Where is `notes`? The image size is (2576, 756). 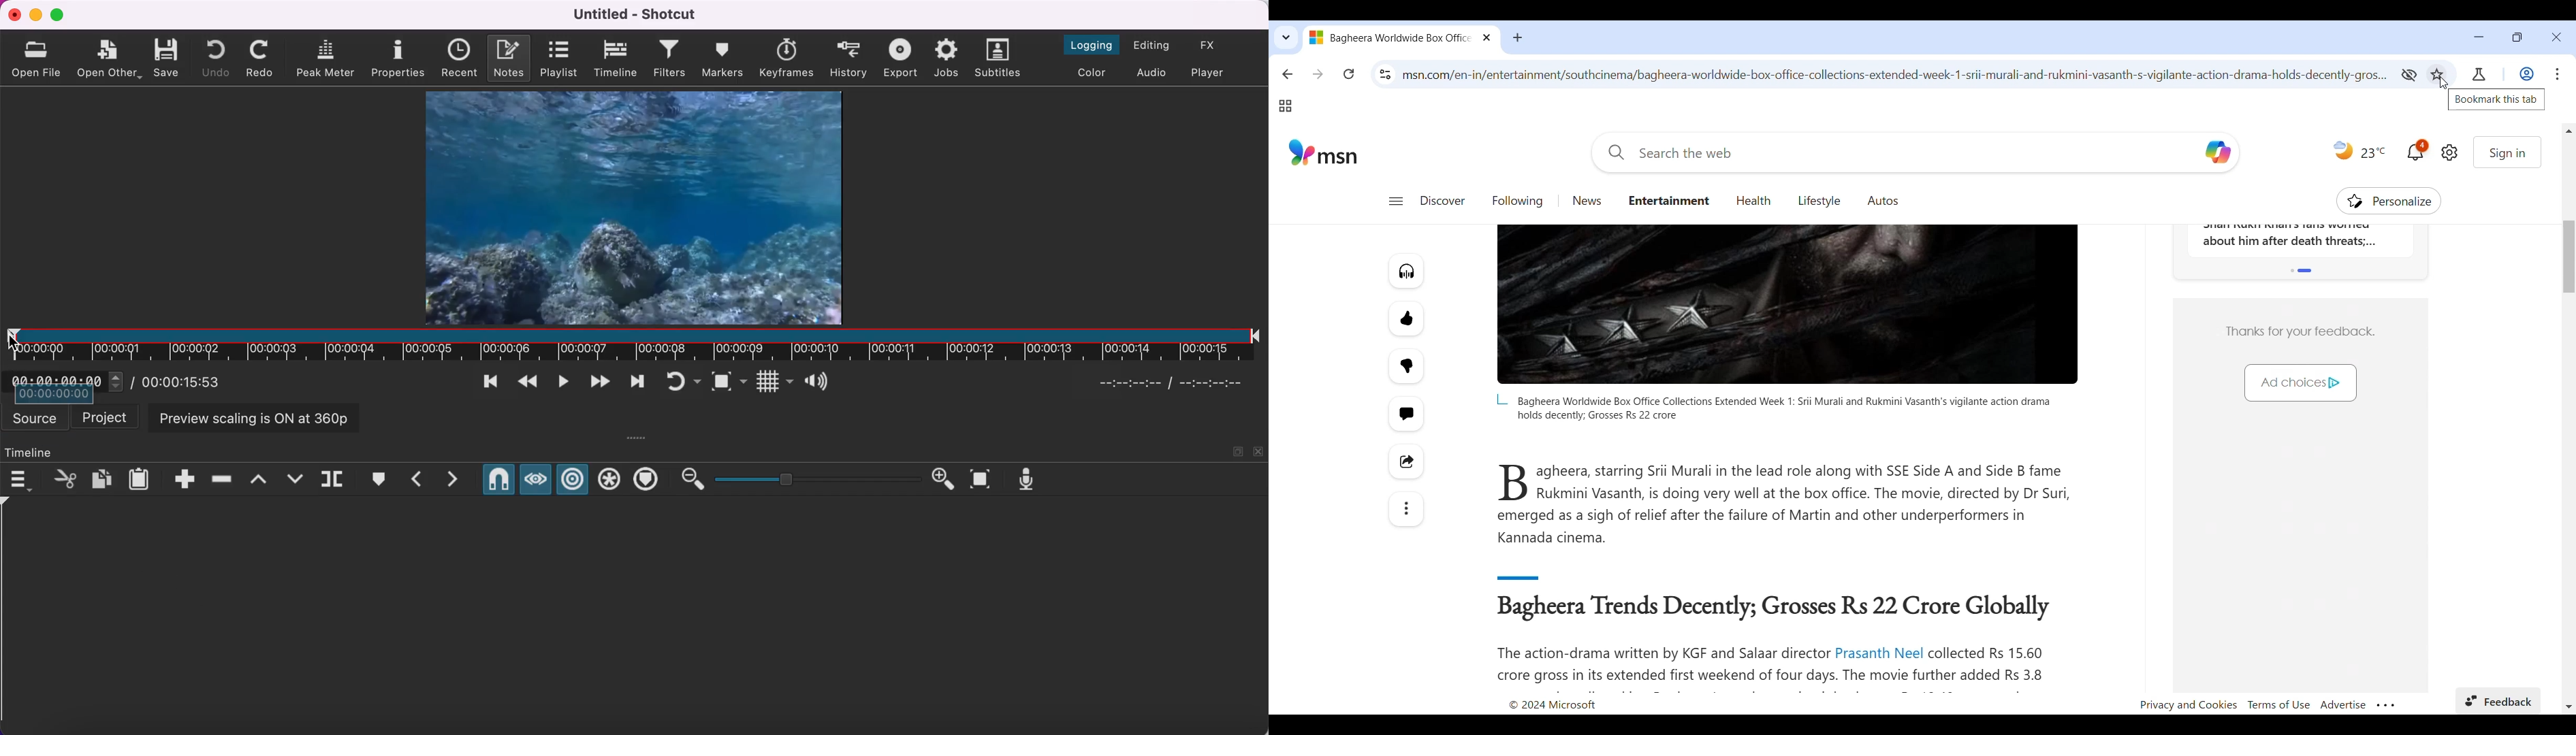 notes is located at coordinates (510, 58).